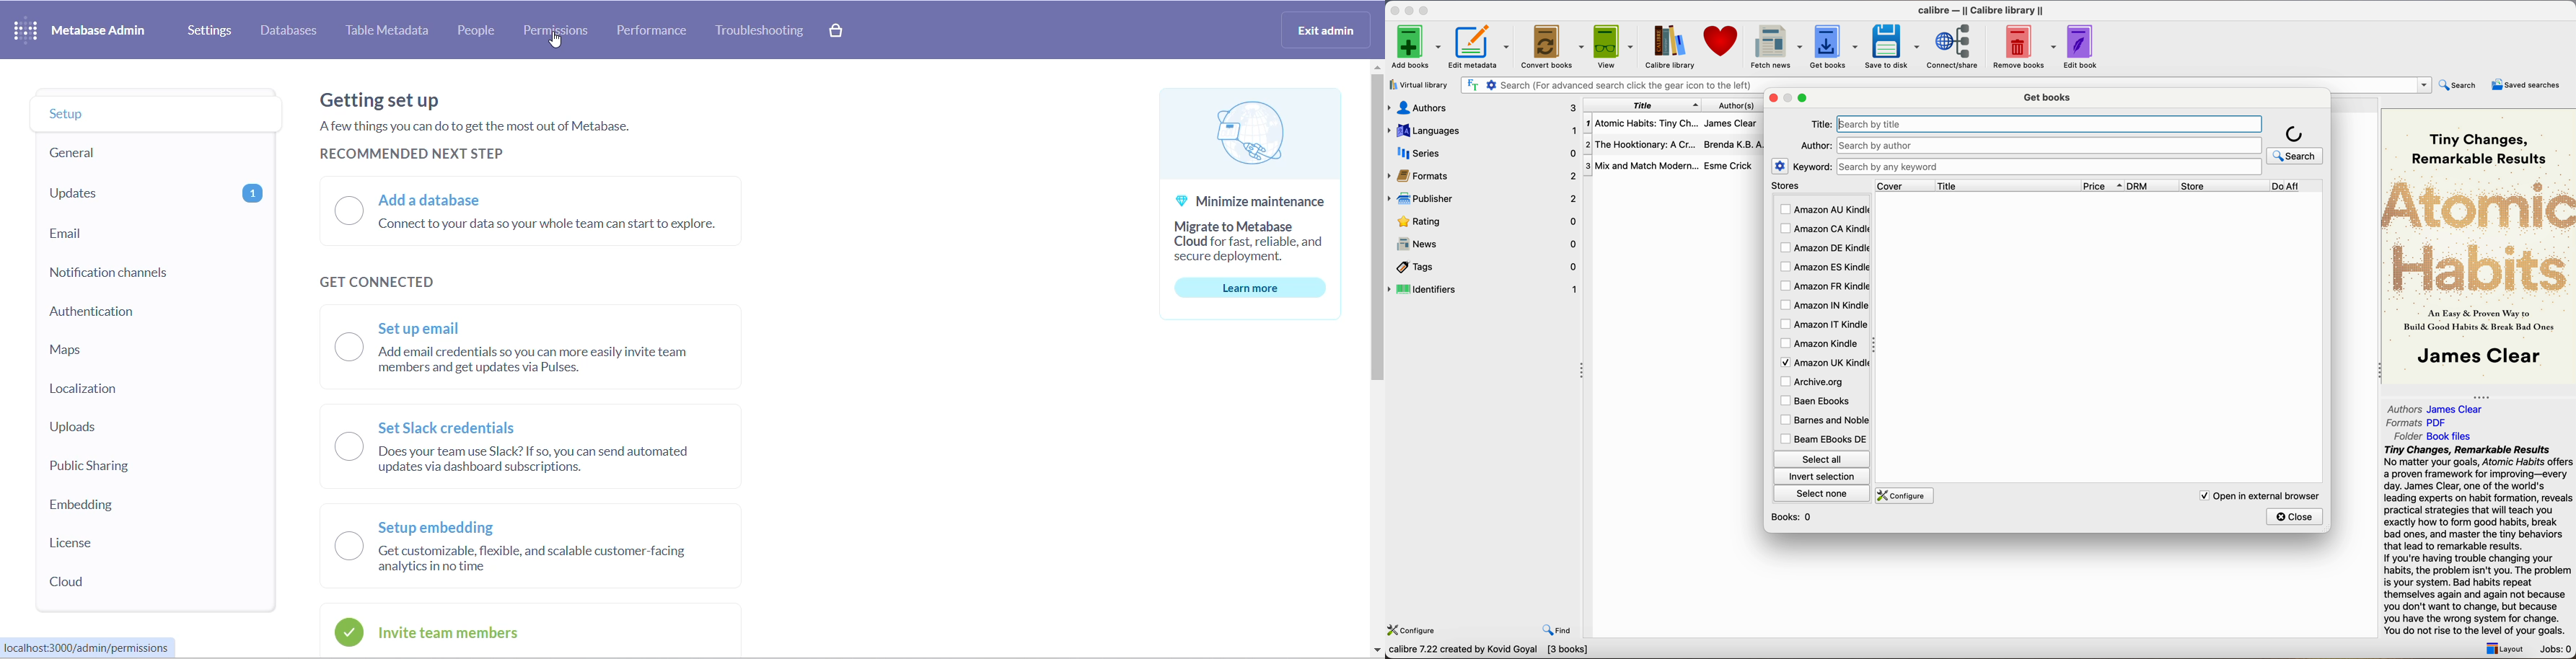  I want to click on convert books, so click(1554, 48).